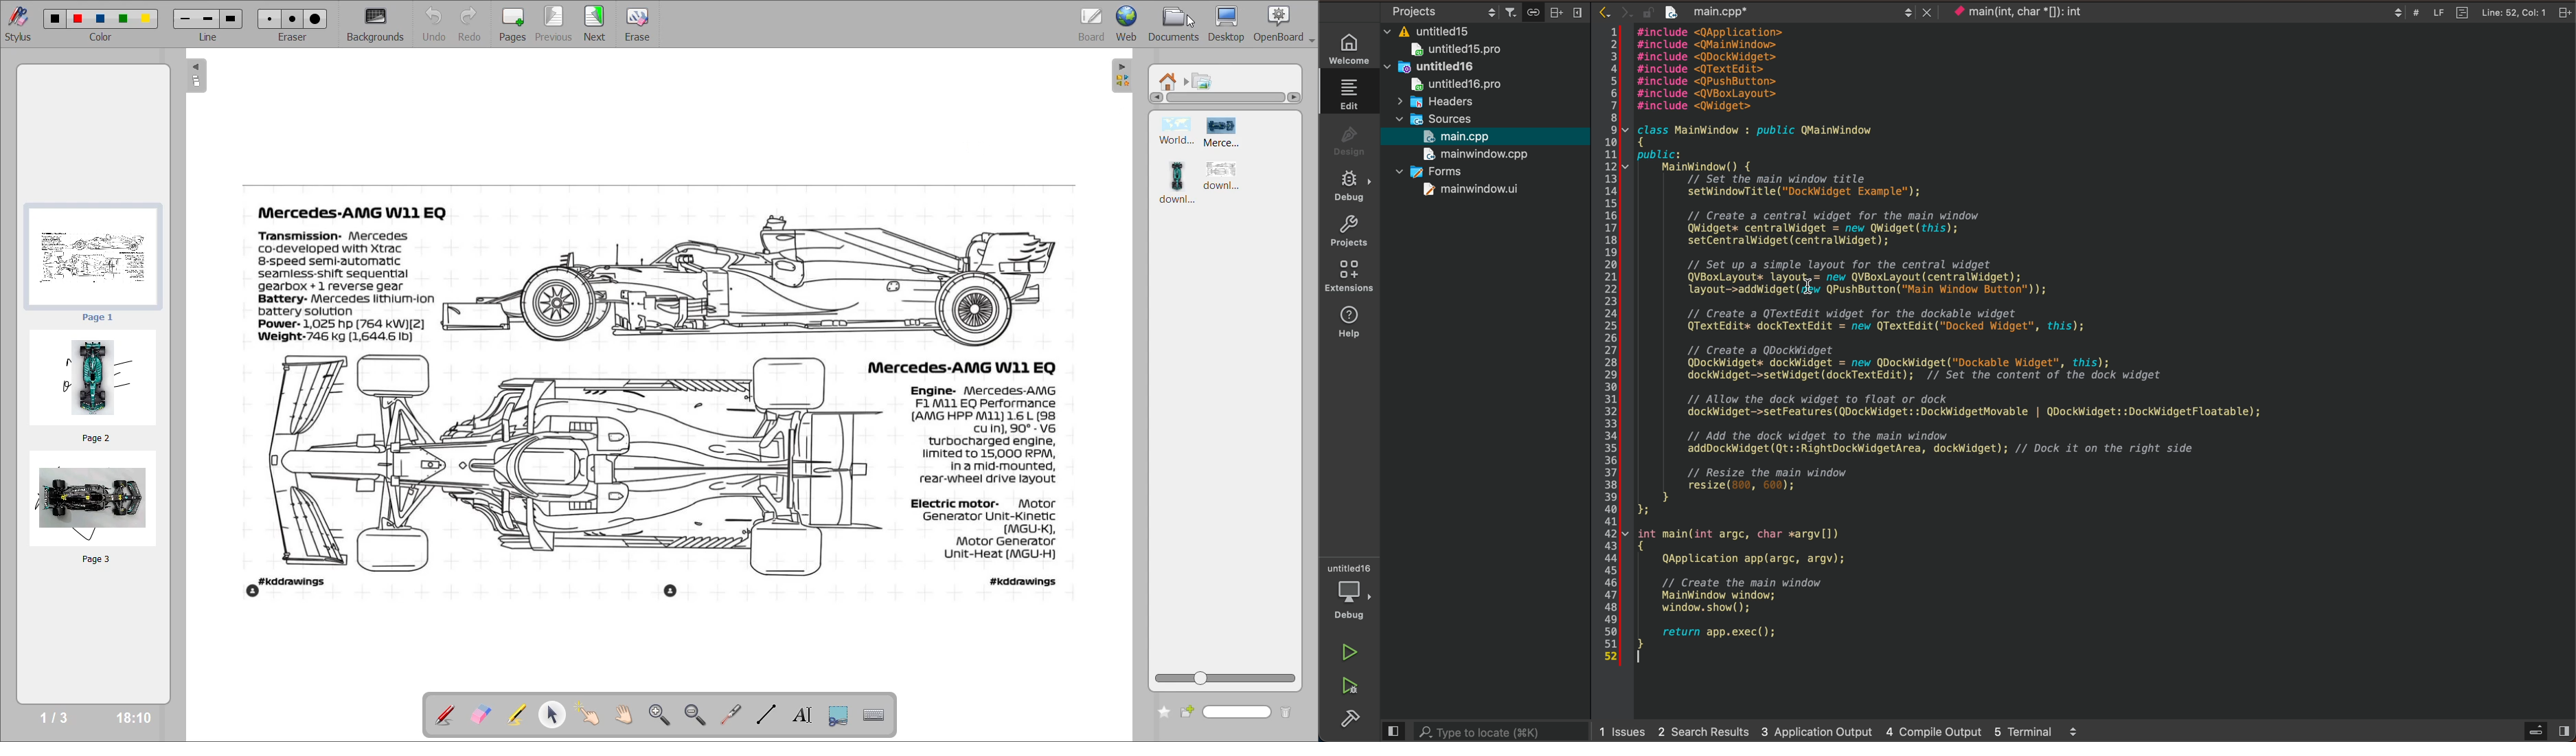  I want to click on filter, so click(1512, 10).